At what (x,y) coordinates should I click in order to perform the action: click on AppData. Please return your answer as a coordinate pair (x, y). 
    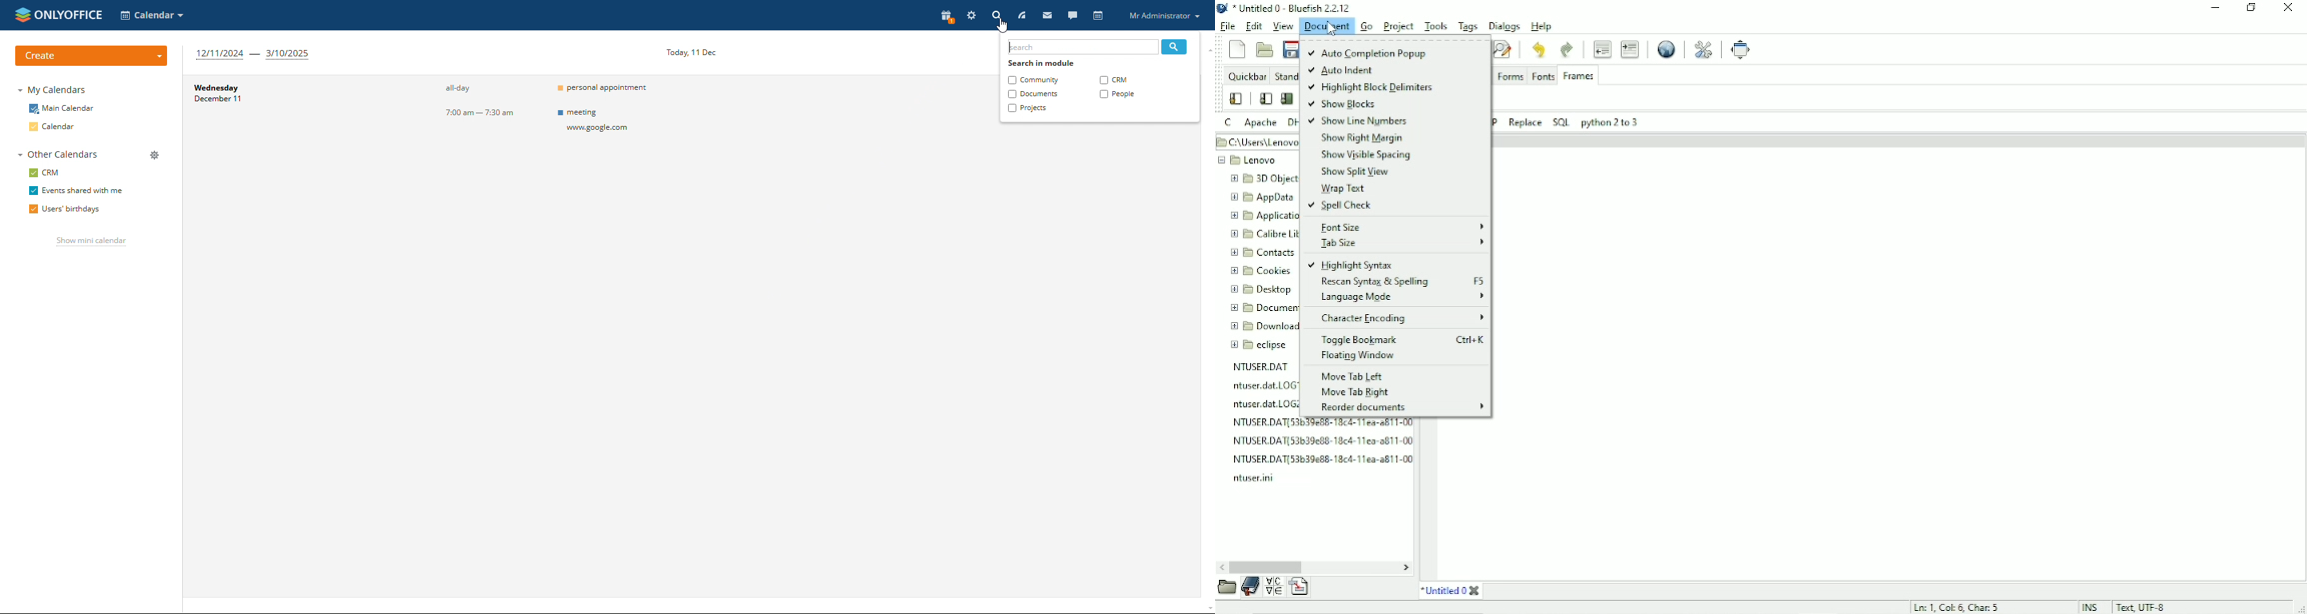
    Looking at the image, I should click on (1262, 198).